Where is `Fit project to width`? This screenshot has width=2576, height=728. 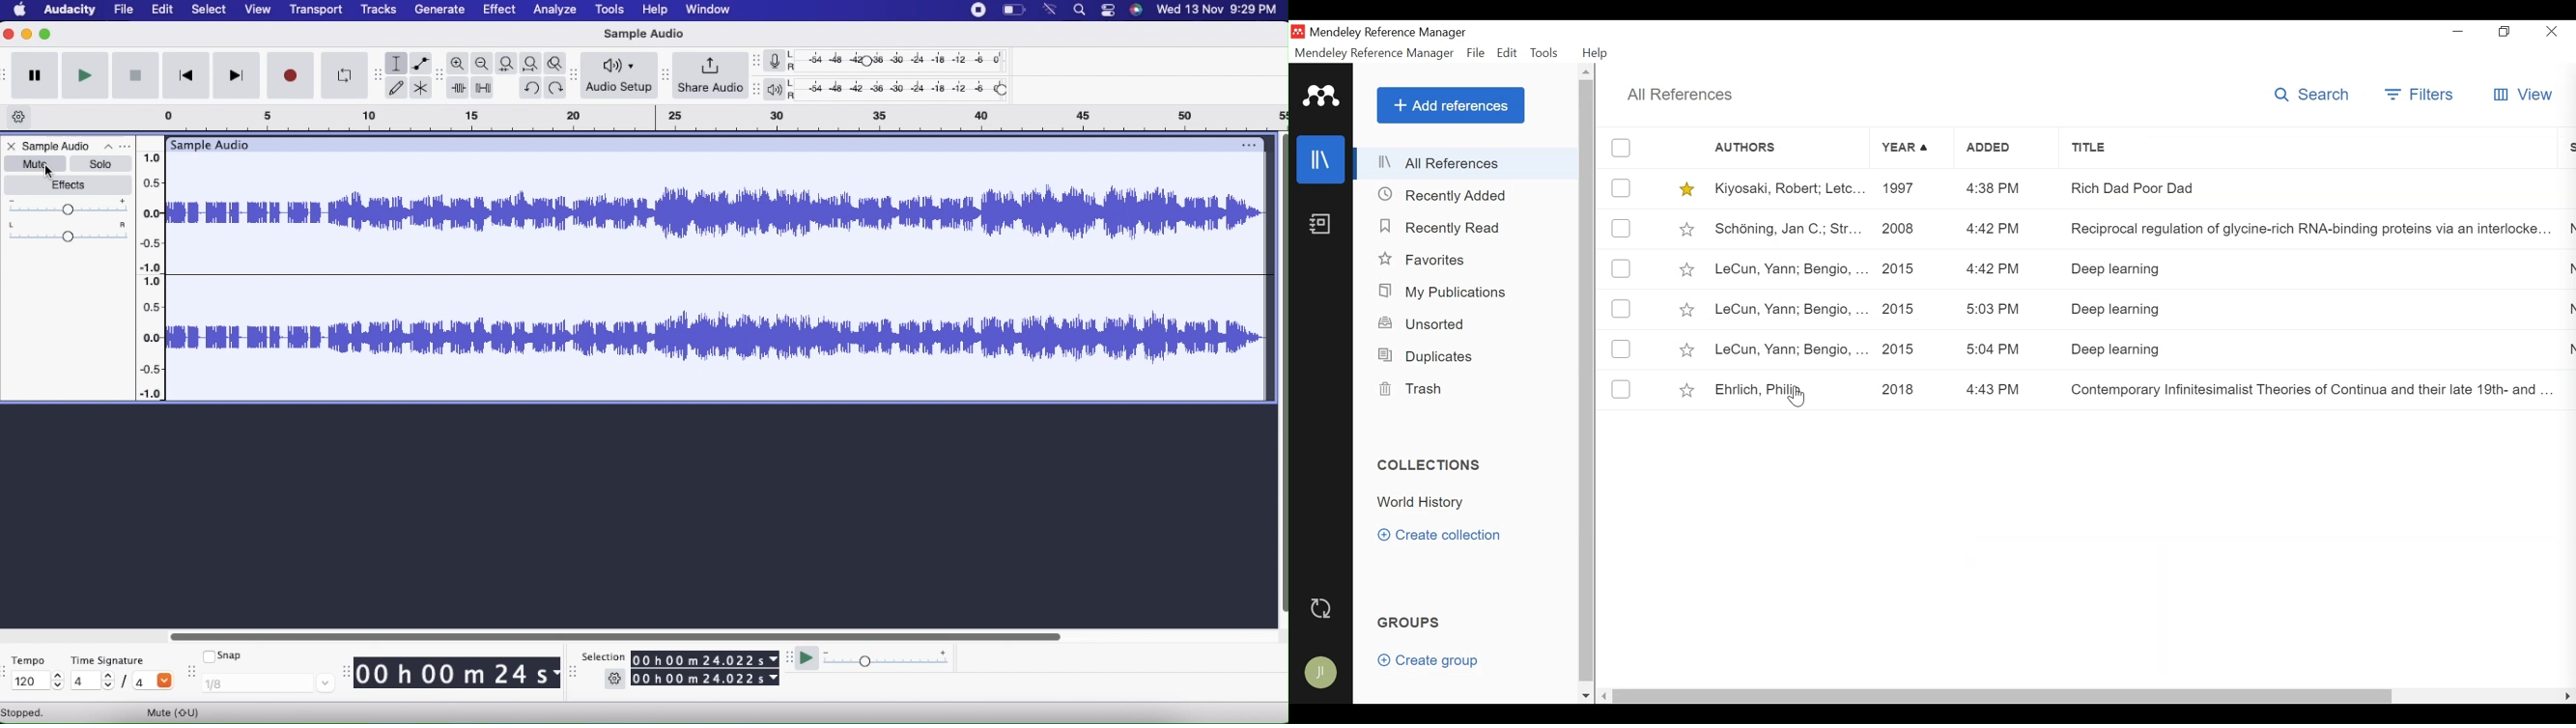 Fit project to width is located at coordinates (531, 63).